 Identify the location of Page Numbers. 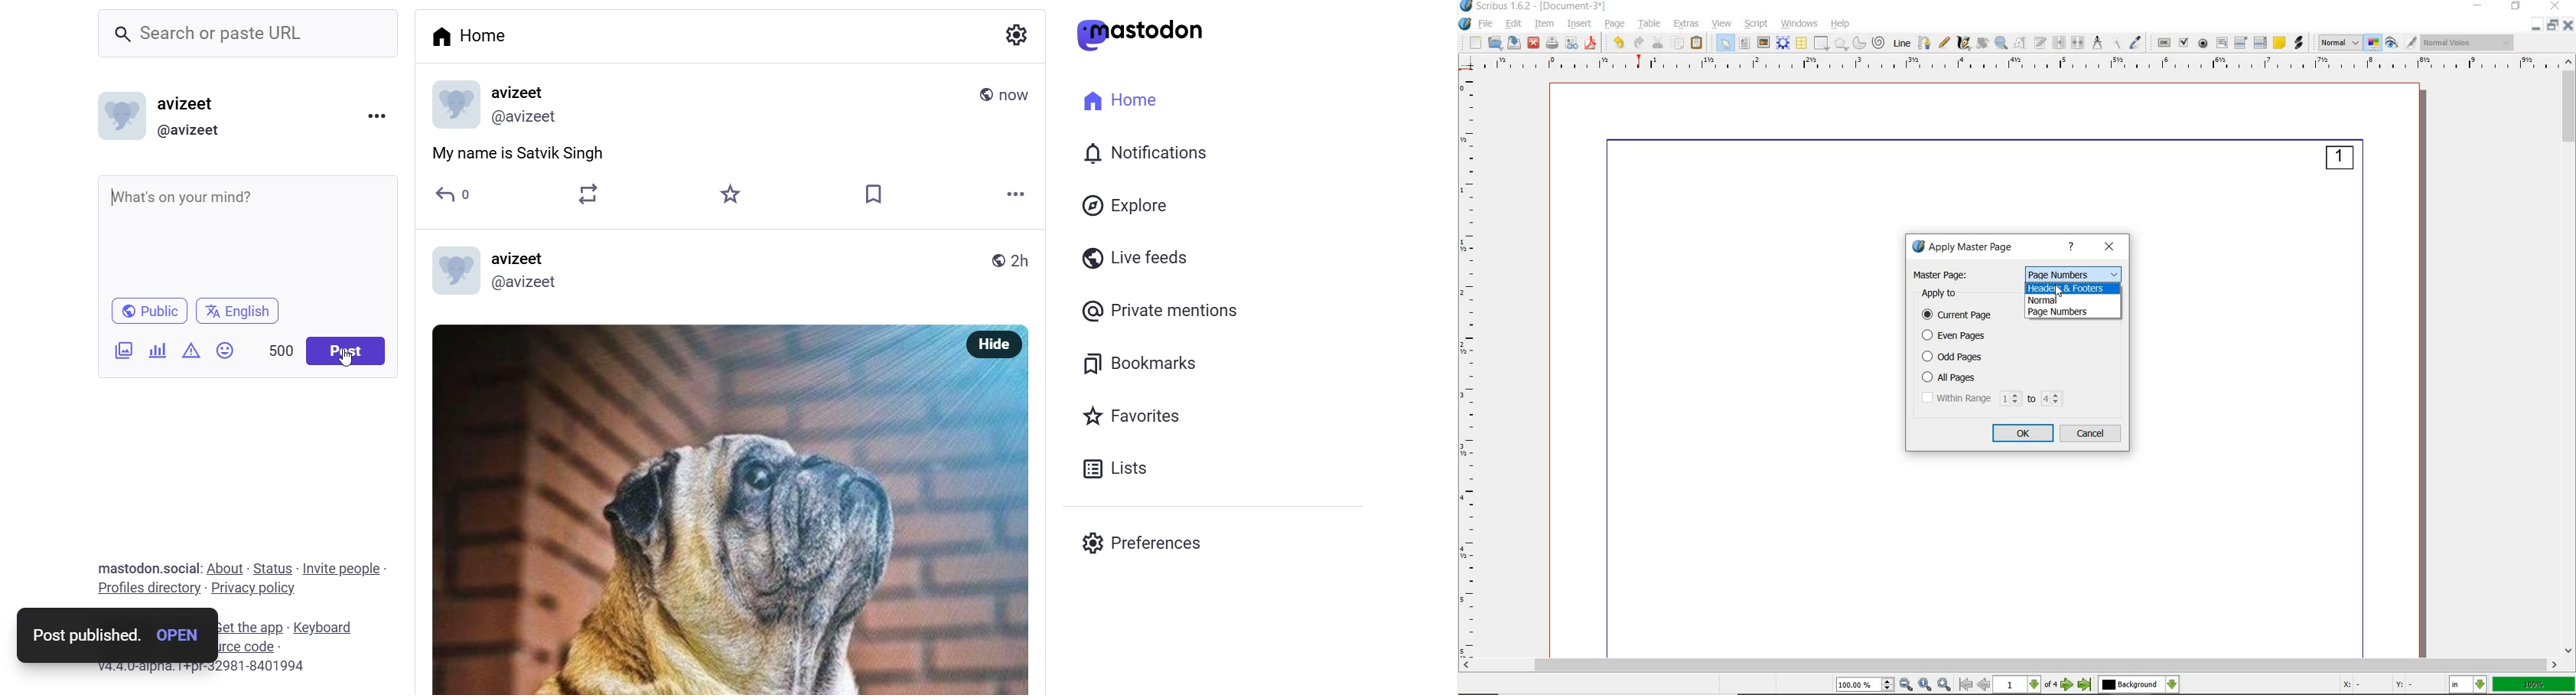
(2073, 273).